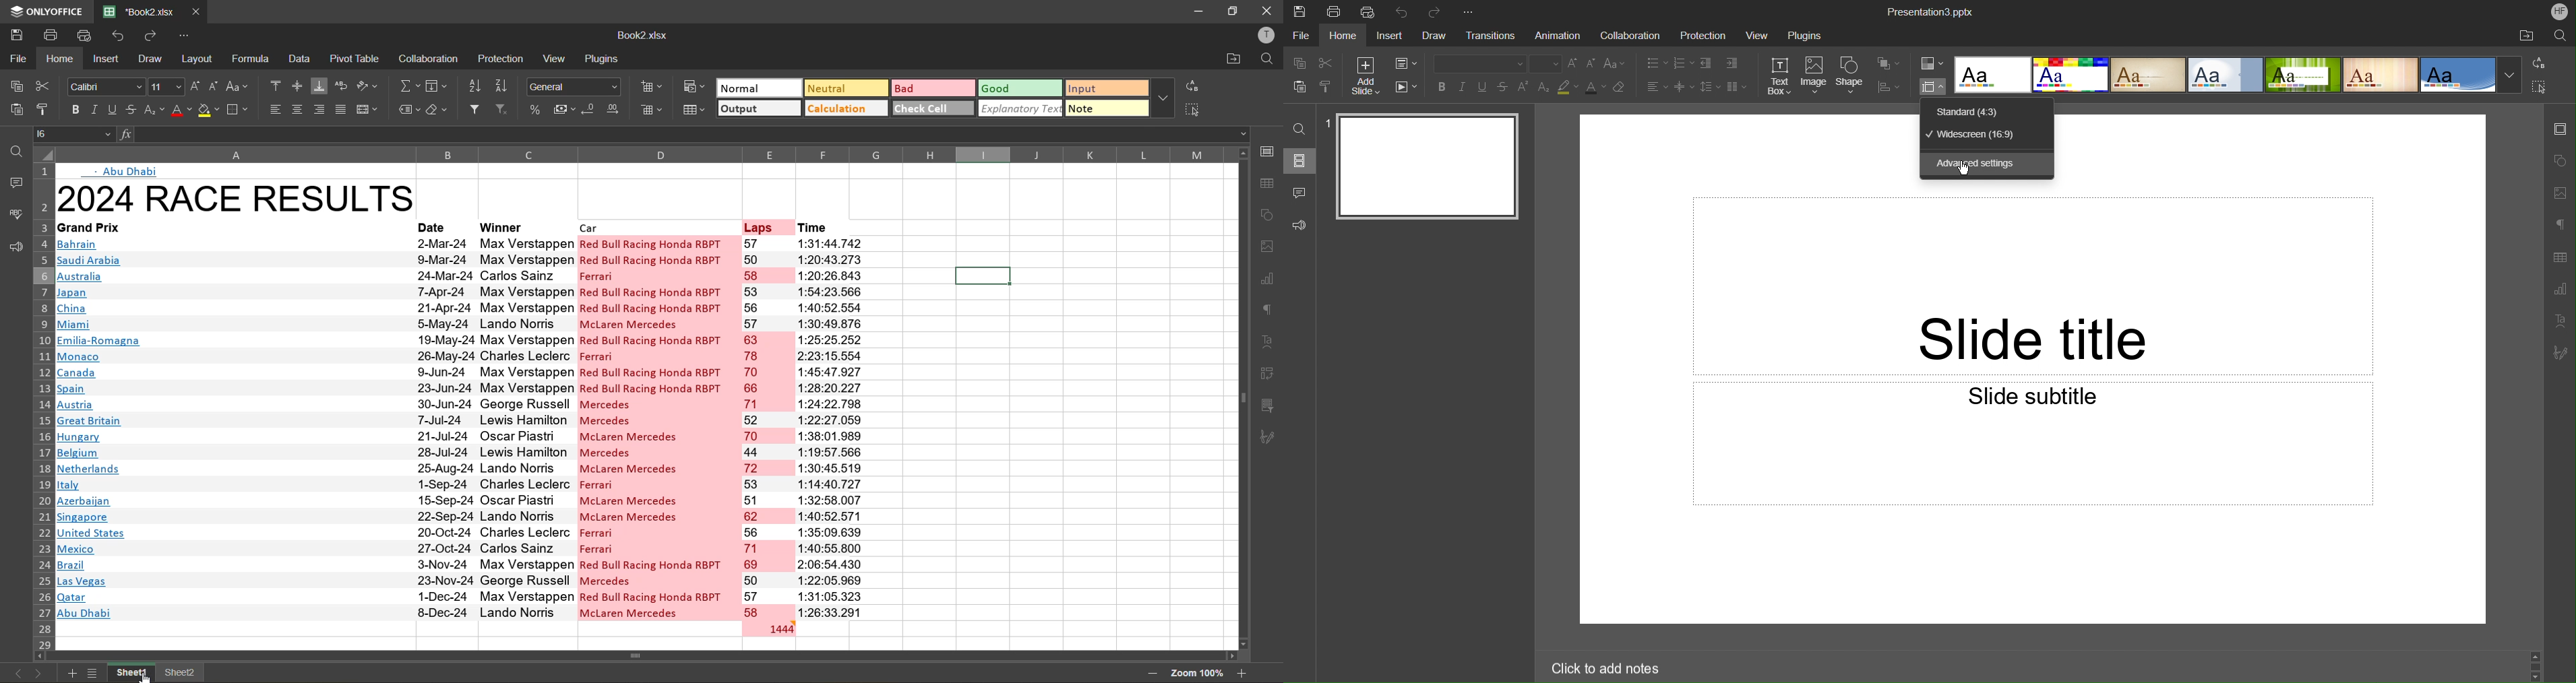  Describe the element at coordinates (575, 86) in the screenshot. I see `number format` at that location.